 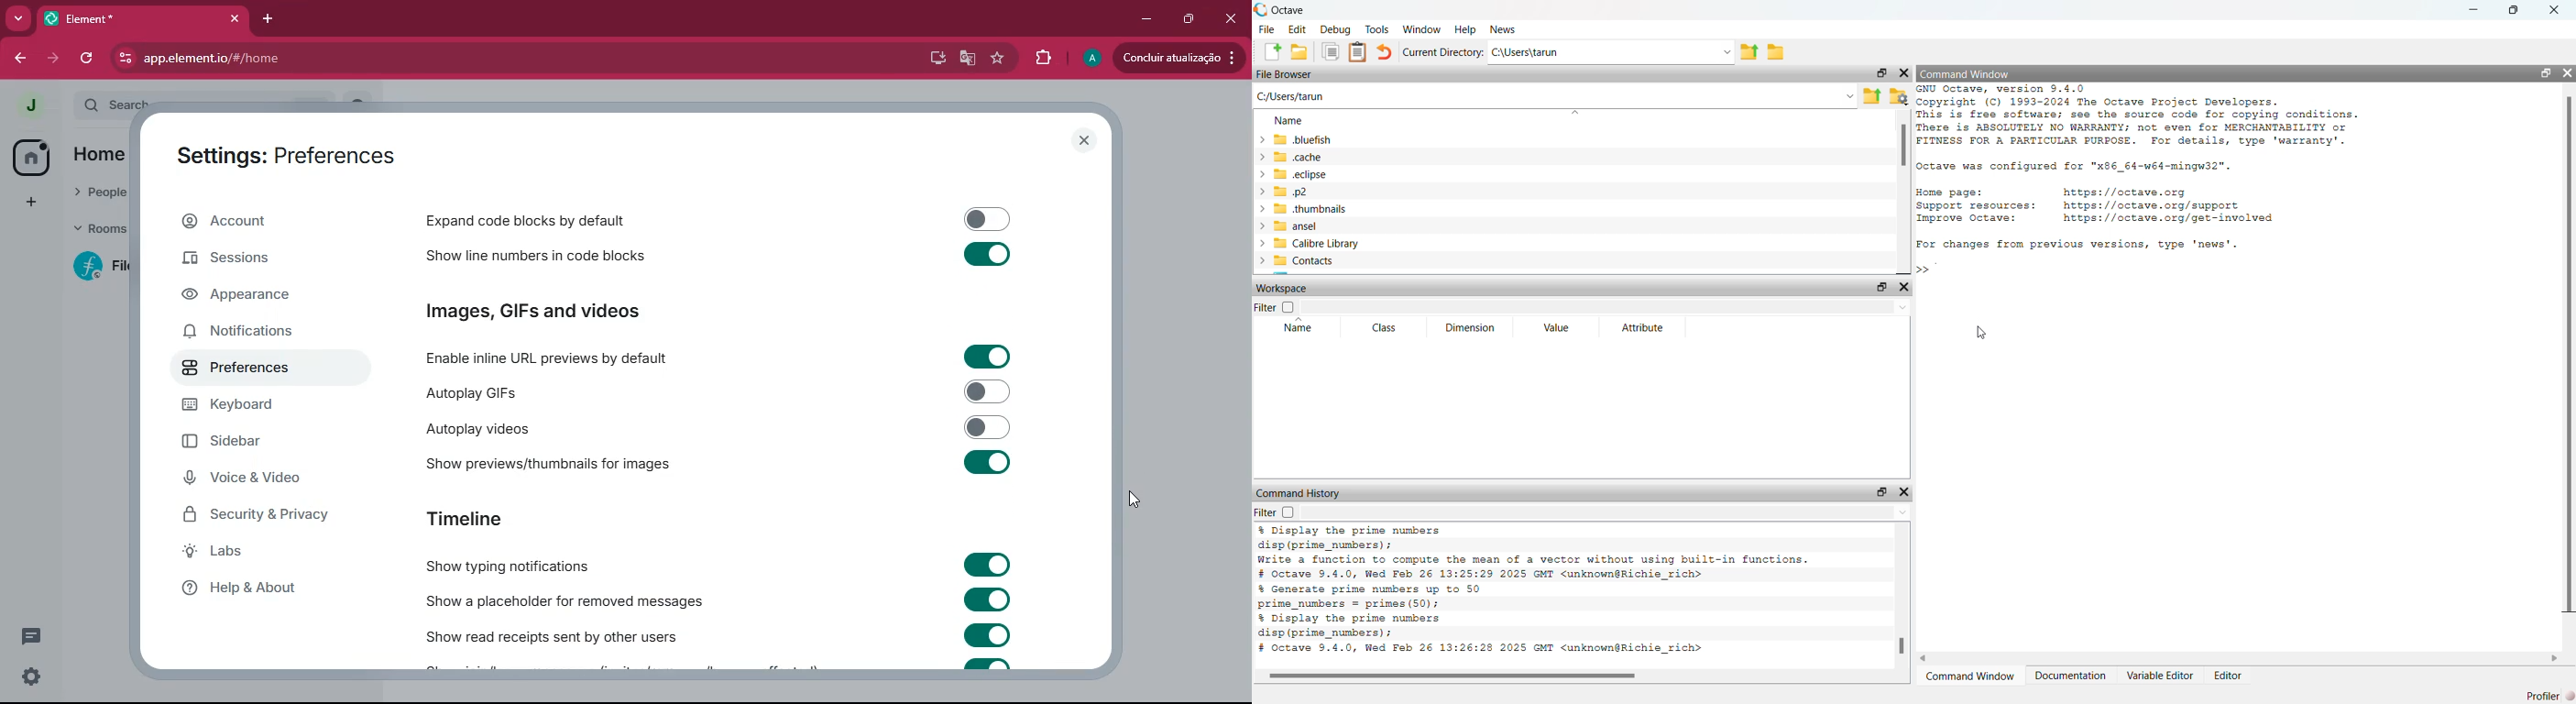 I want to click on Command Window, so click(x=1966, y=75).